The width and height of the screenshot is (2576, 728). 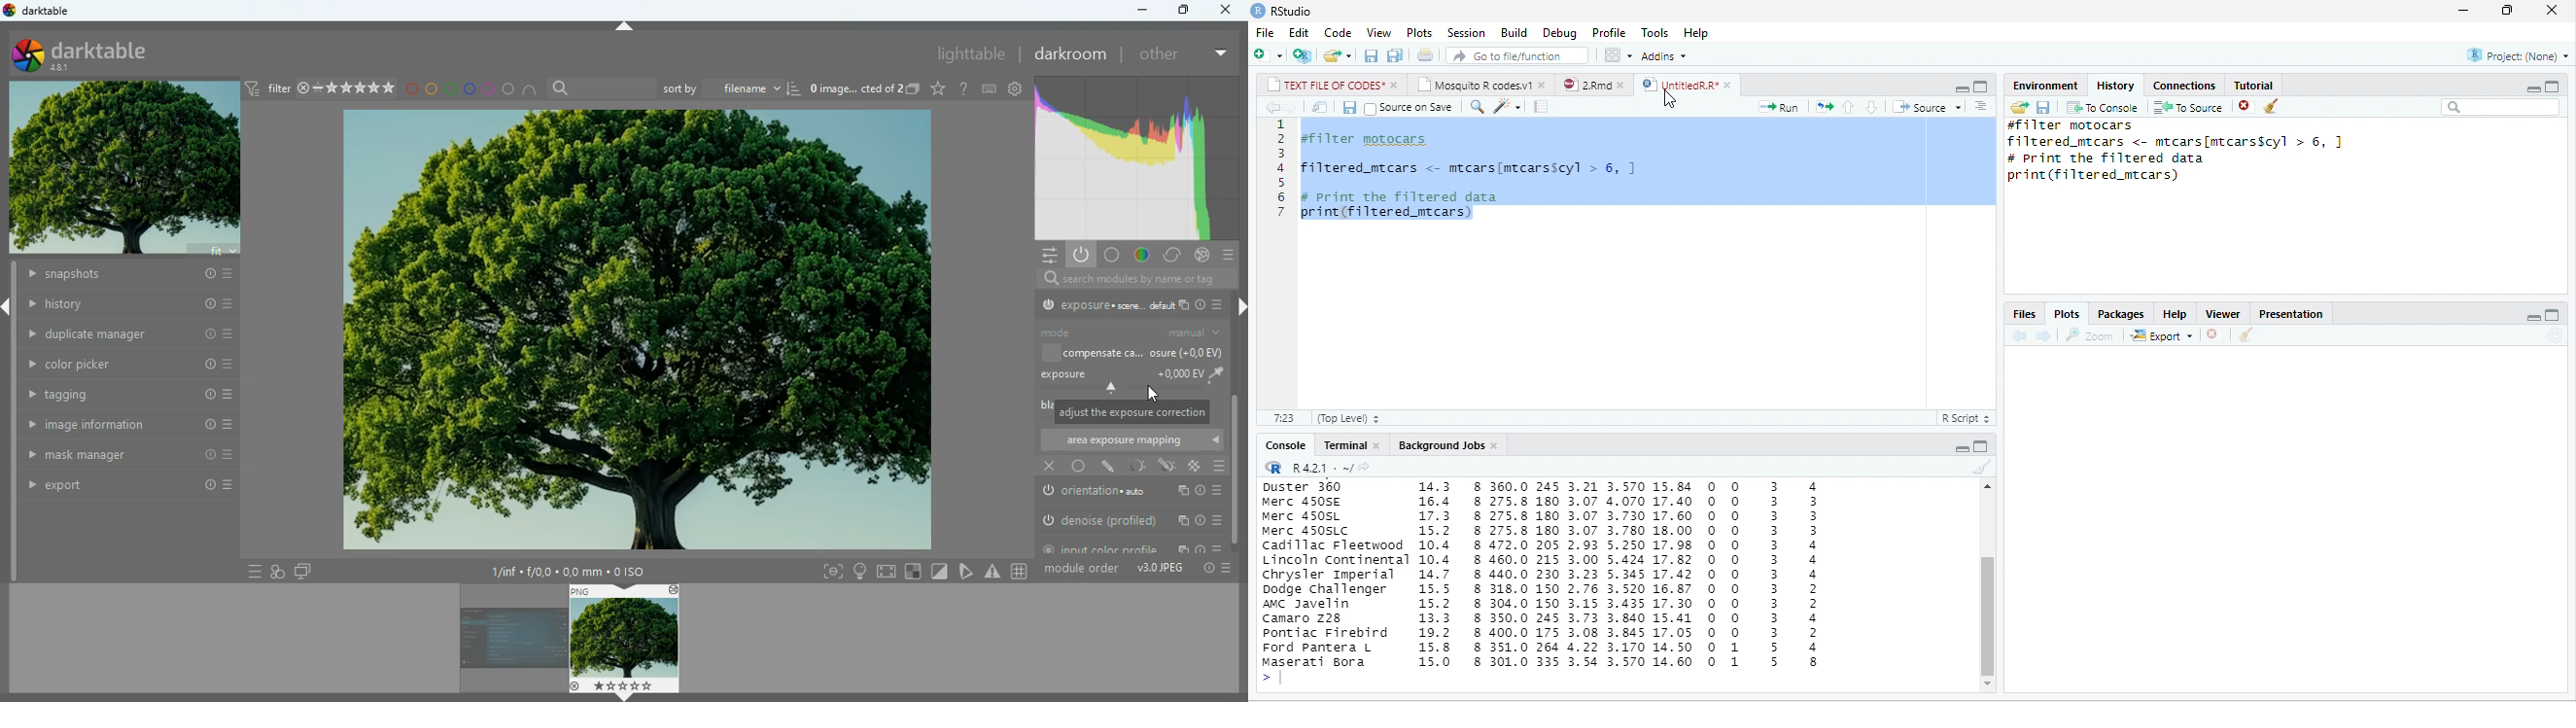 What do you see at coordinates (120, 457) in the screenshot?
I see `mask manager` at bounding box center [120, 457].